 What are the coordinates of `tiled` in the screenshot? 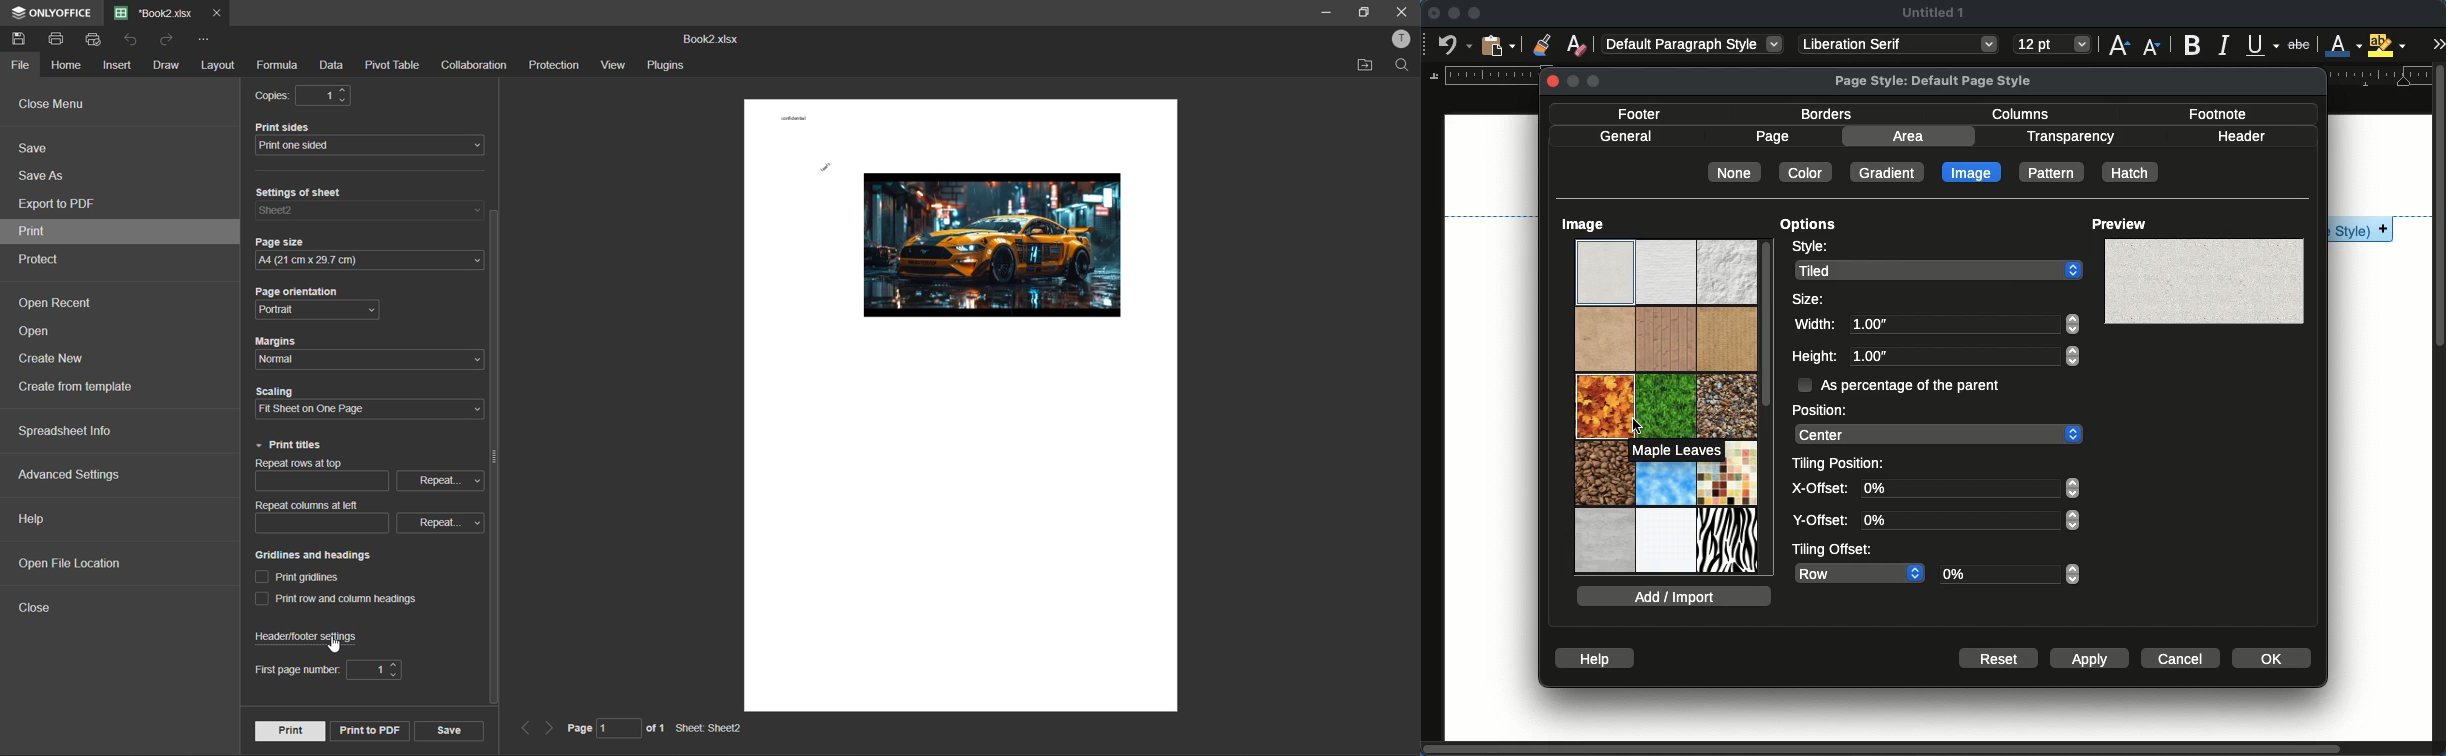 It's located at (1938, 271).